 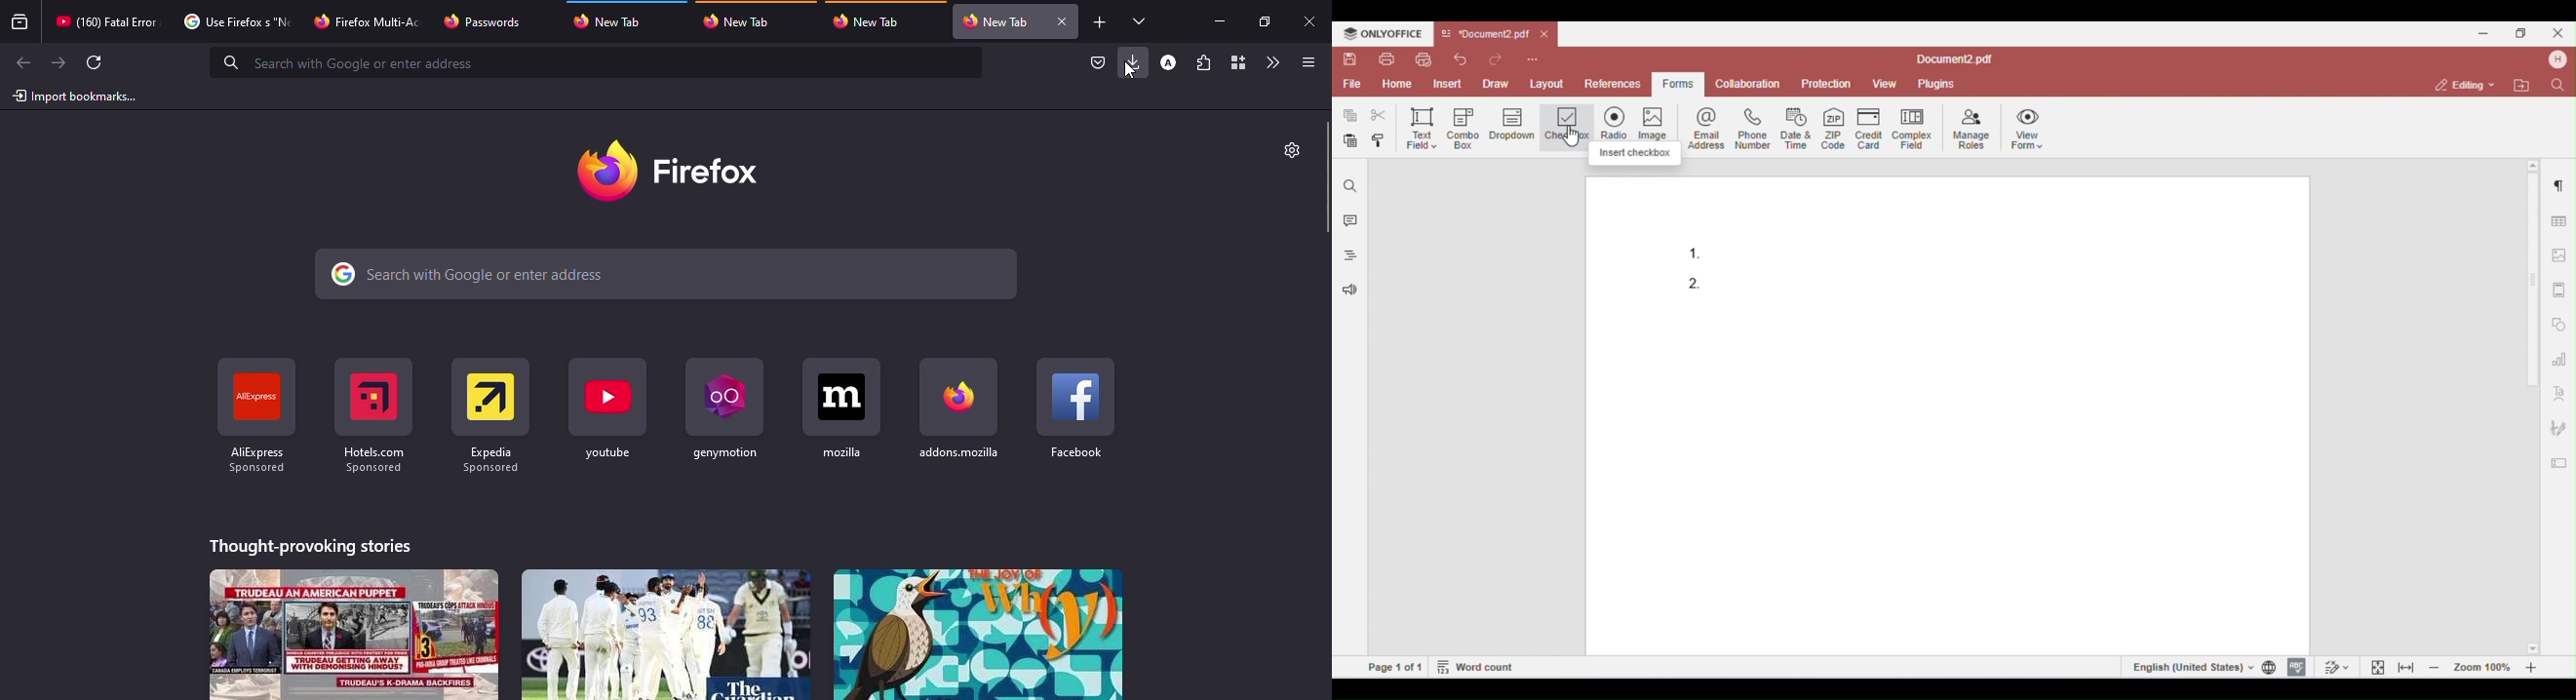 What do you see at coordinates (1263, 21) in the screenshot?
I see `maximize` at bounding box center [1263, 21].